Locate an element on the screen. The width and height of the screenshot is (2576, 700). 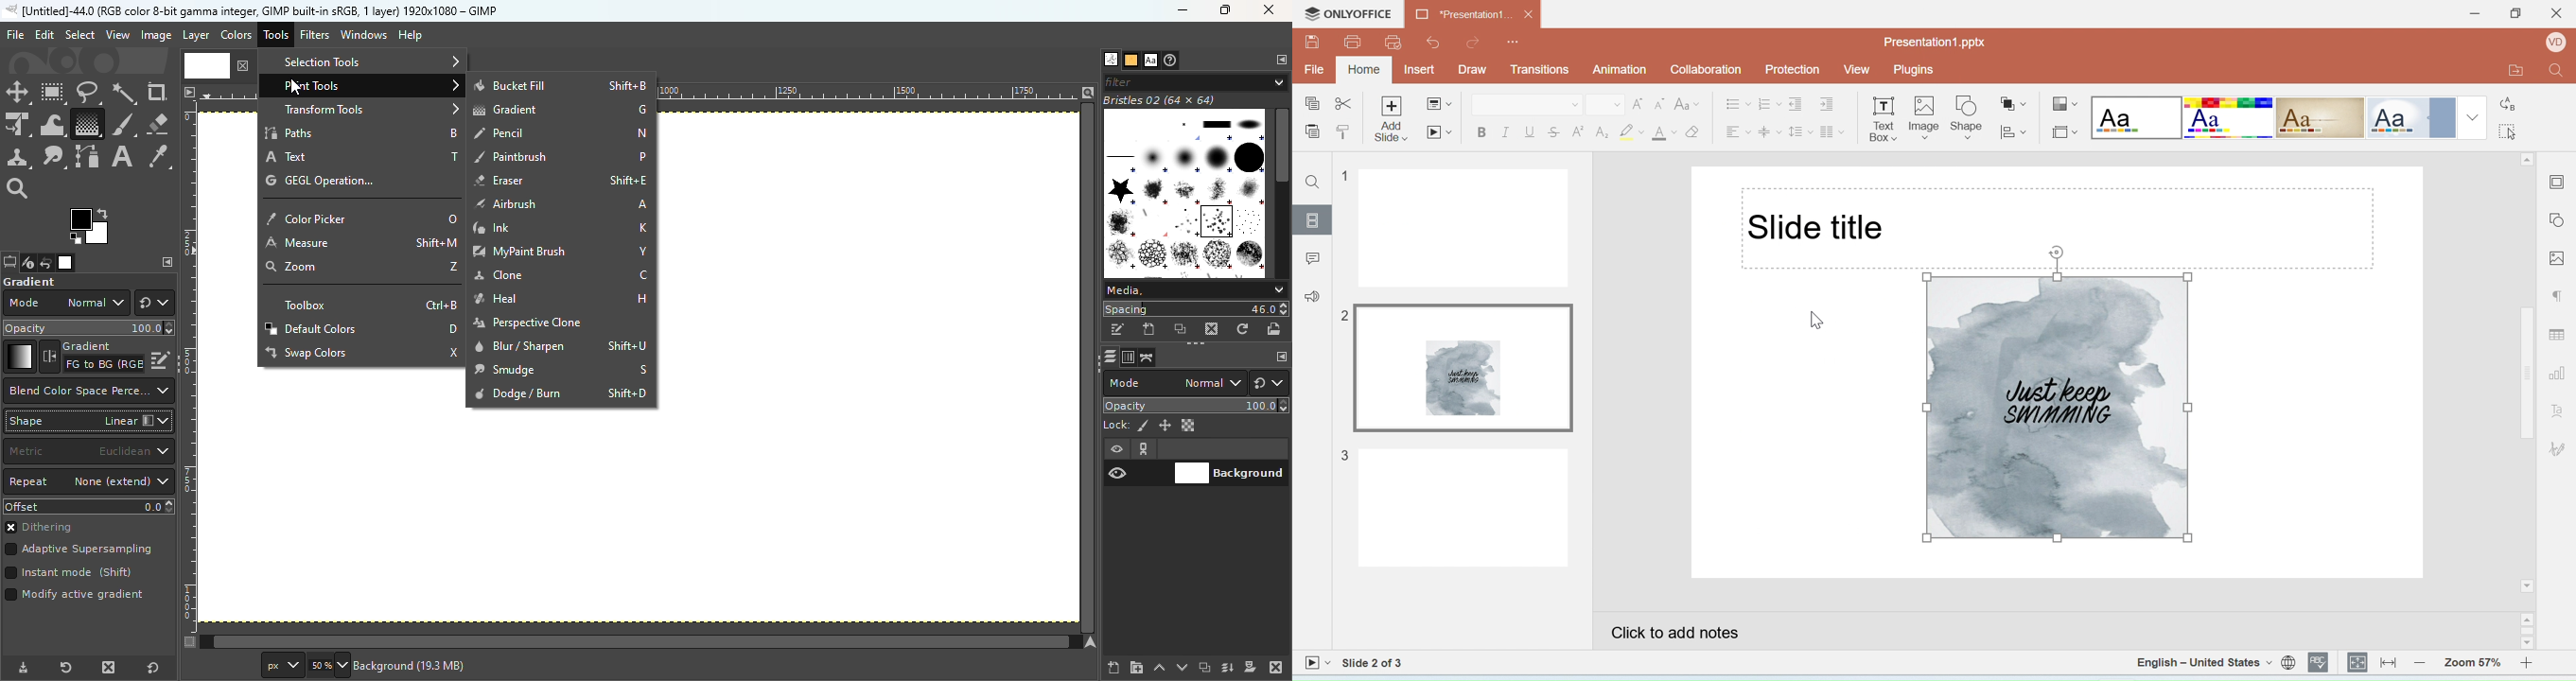
Font color is located at coordinates (1665, 133).